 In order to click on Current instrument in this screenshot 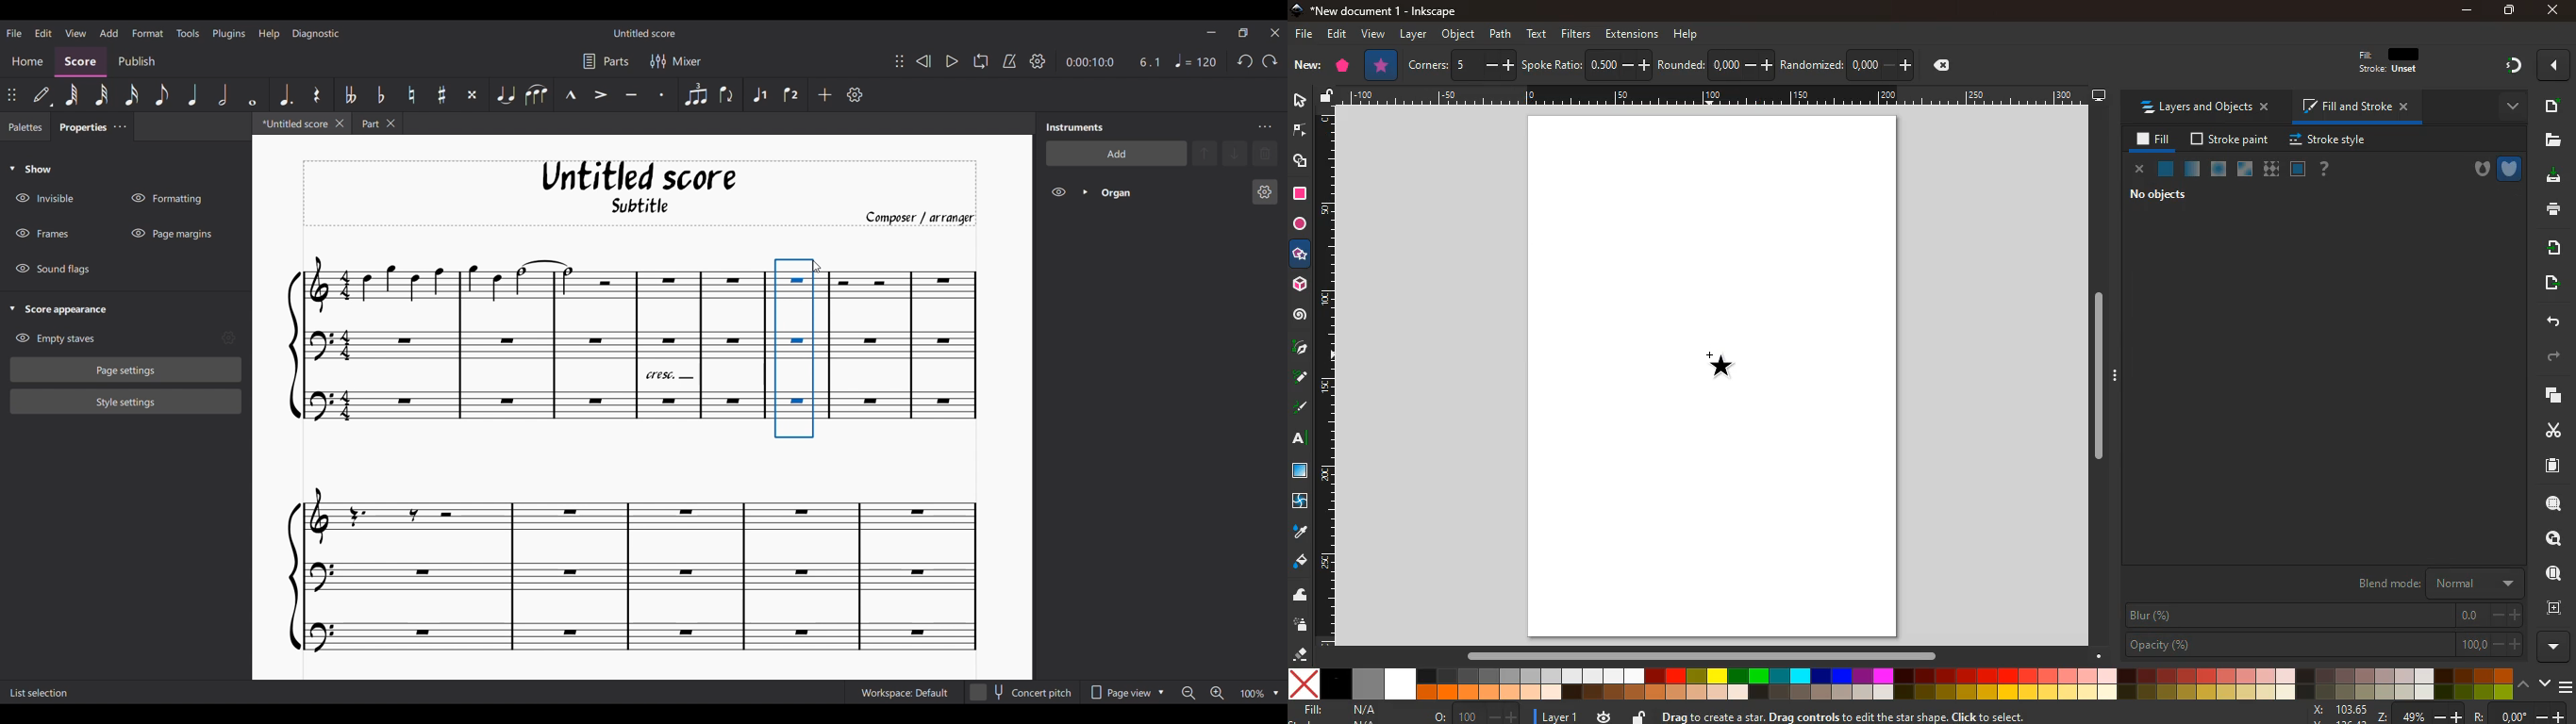, I will do `click(1171, 192)`.